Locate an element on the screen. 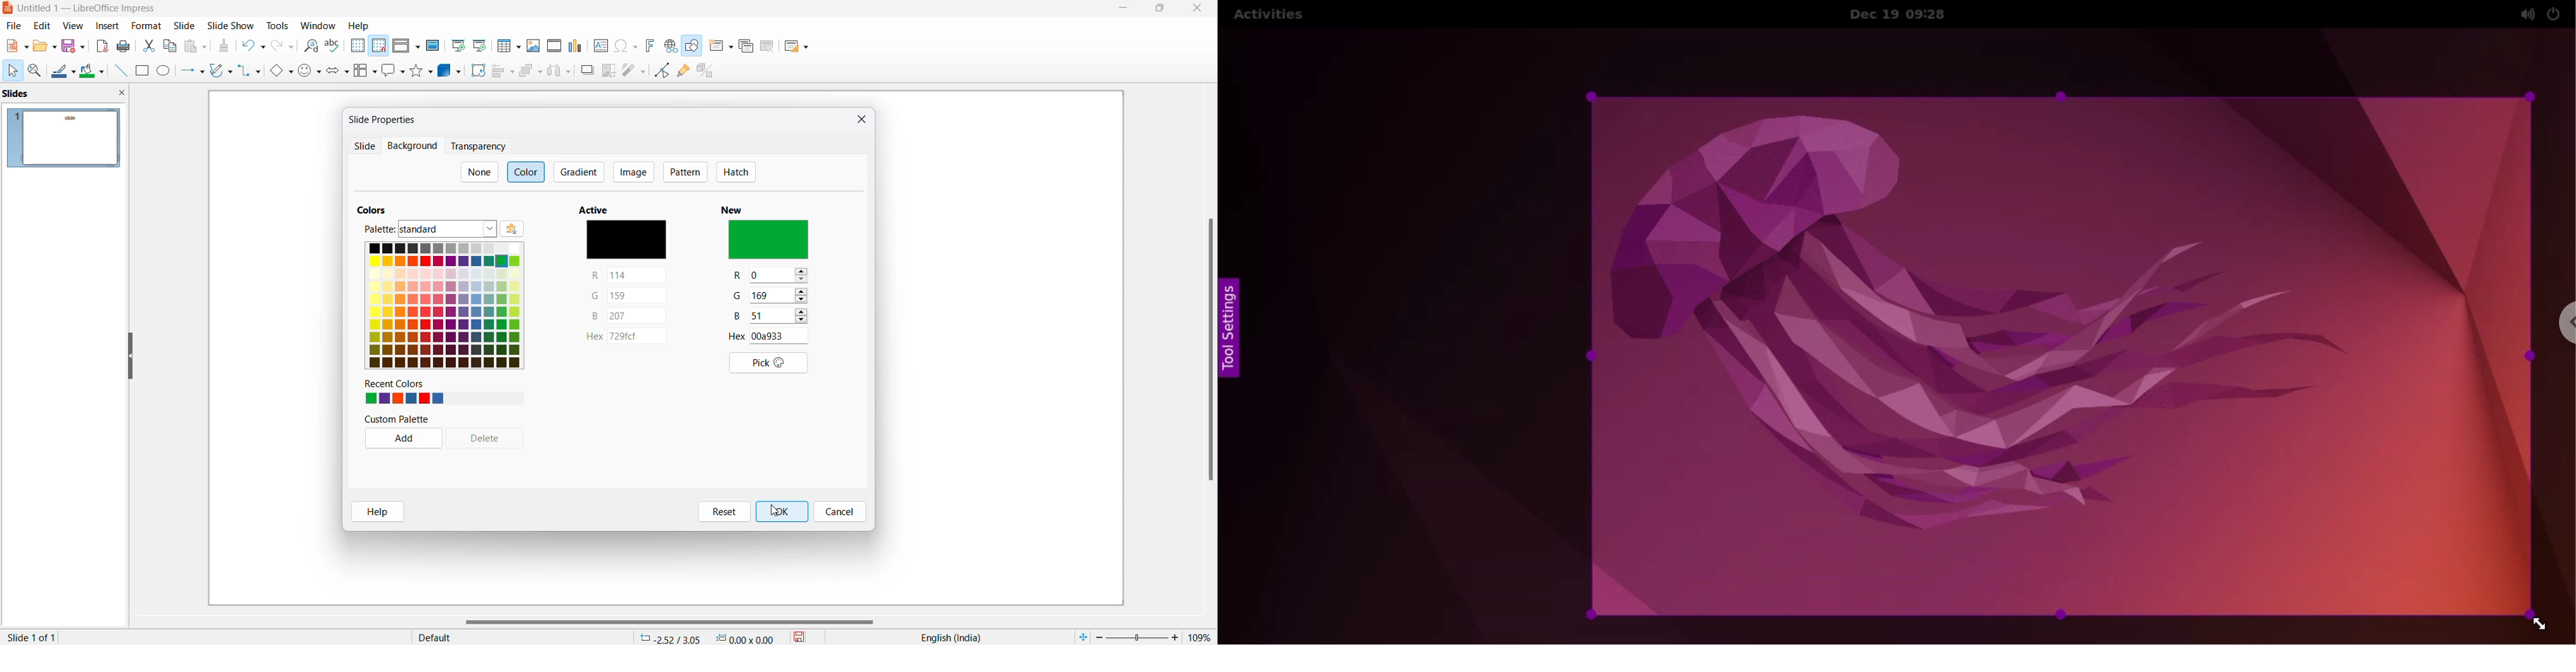  start from first slide is located at coordinates (457, 46).